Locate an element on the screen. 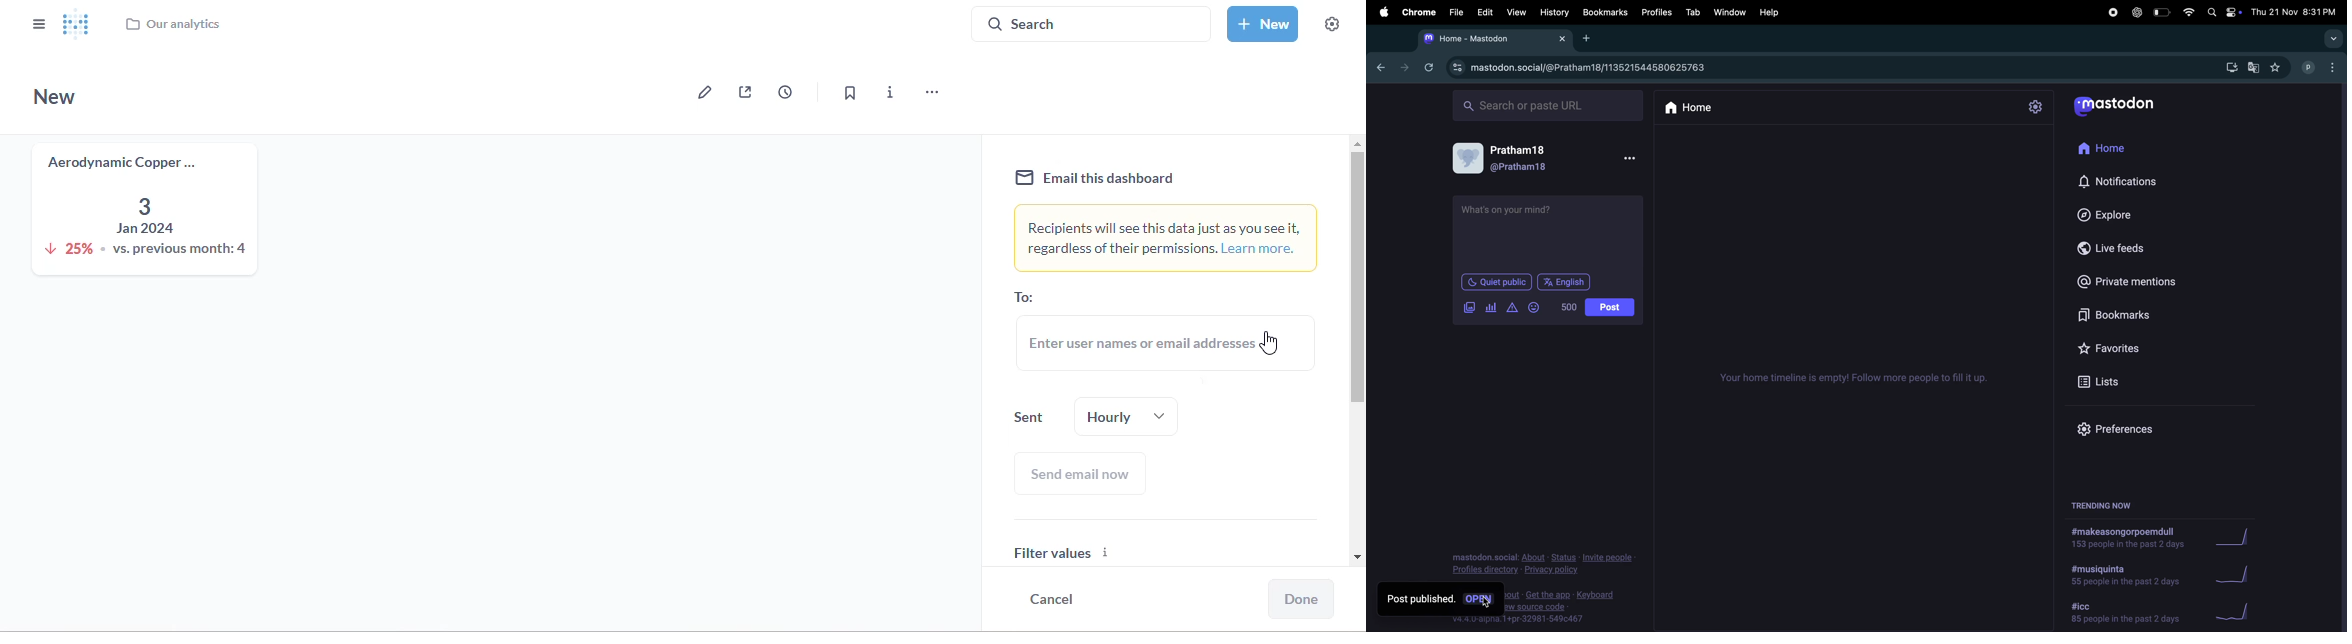 This screenshot has height=644, width=2352. date and time is located at coordinates (2296, 12).